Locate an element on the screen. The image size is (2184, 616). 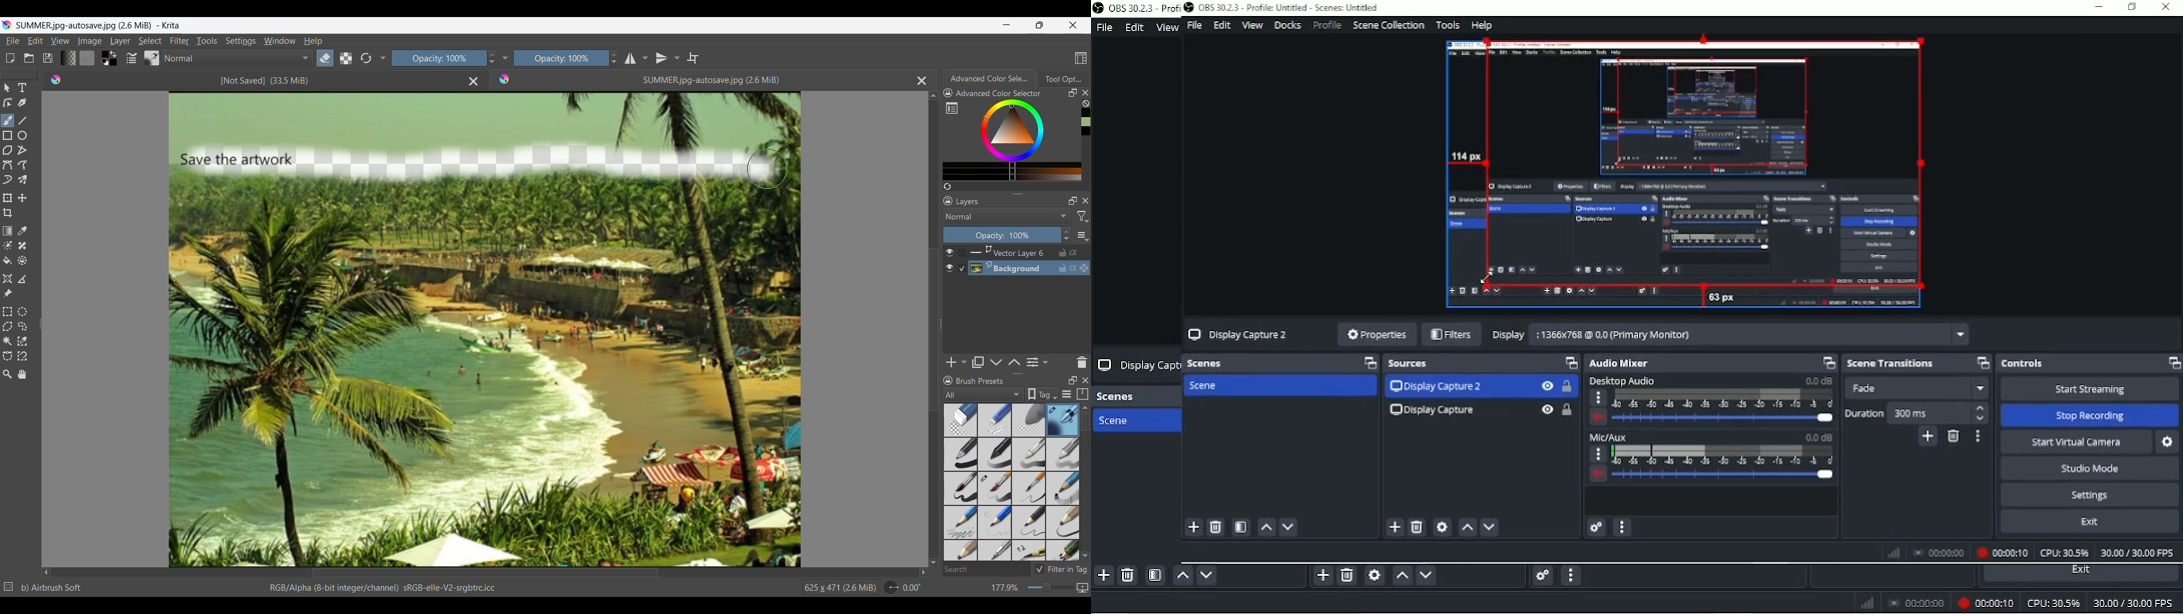
Display Capture 2 is located at coordinates (1439, 387).